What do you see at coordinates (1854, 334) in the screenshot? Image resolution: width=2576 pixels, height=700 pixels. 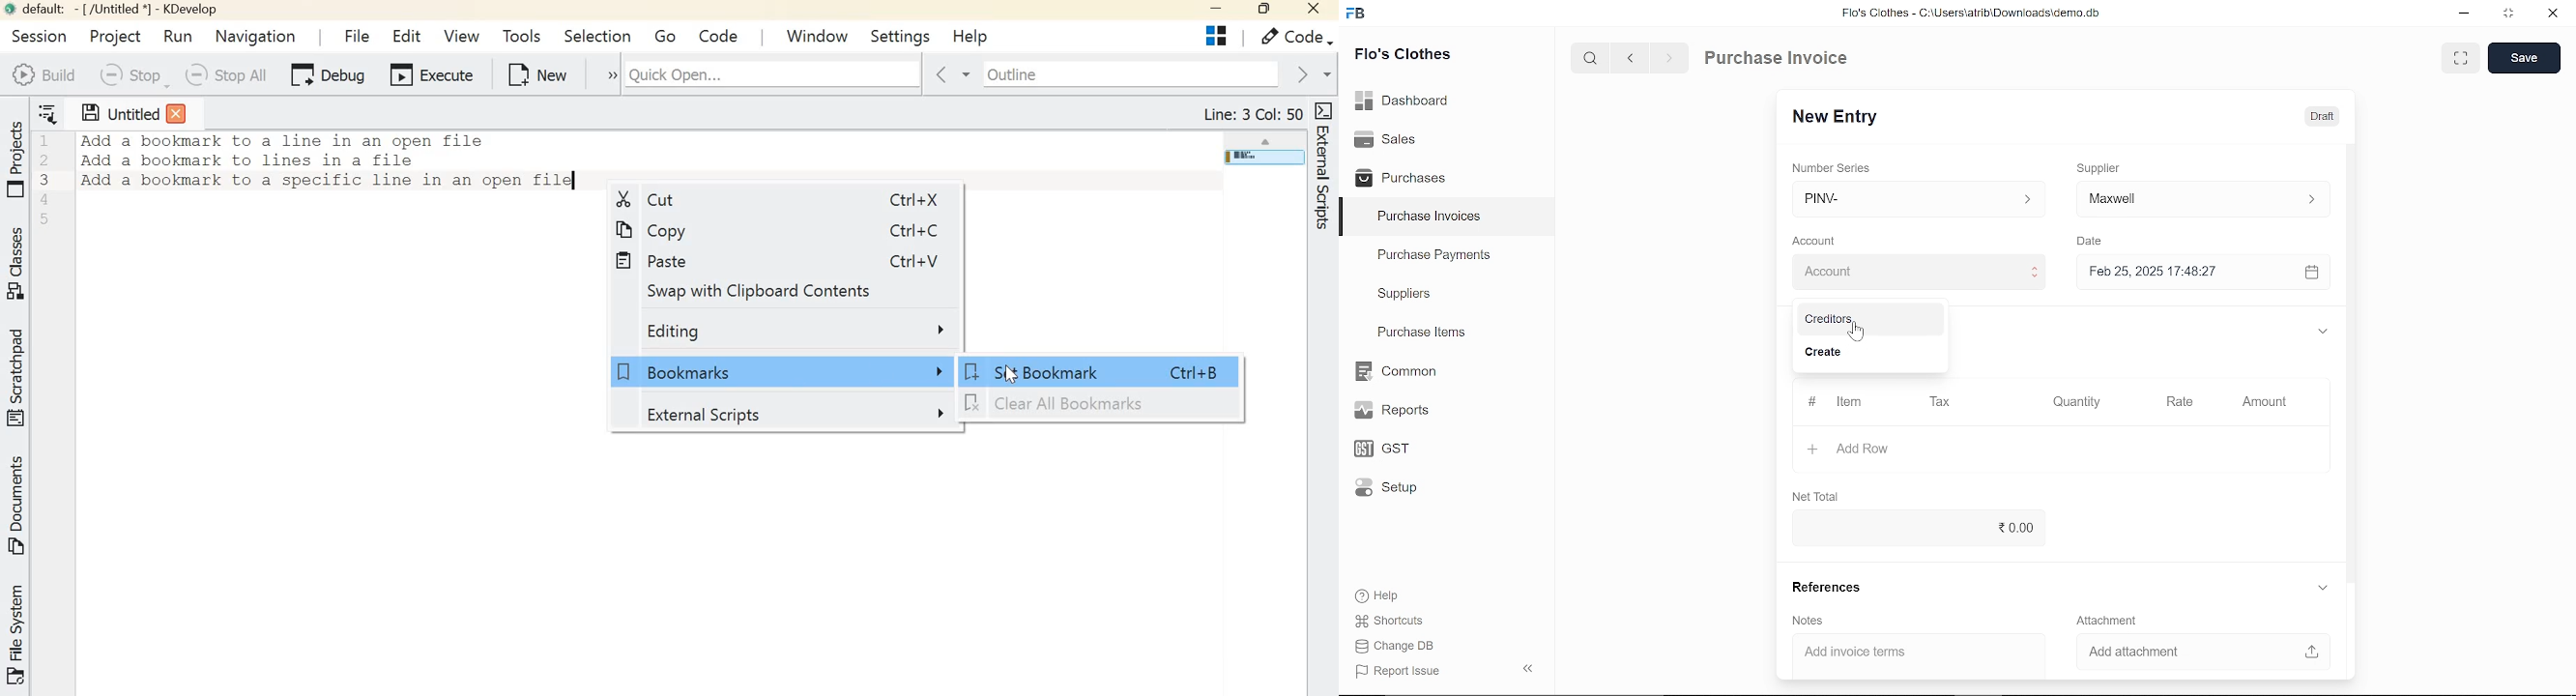 I see `cursor` at bounding box center [1854, 334].